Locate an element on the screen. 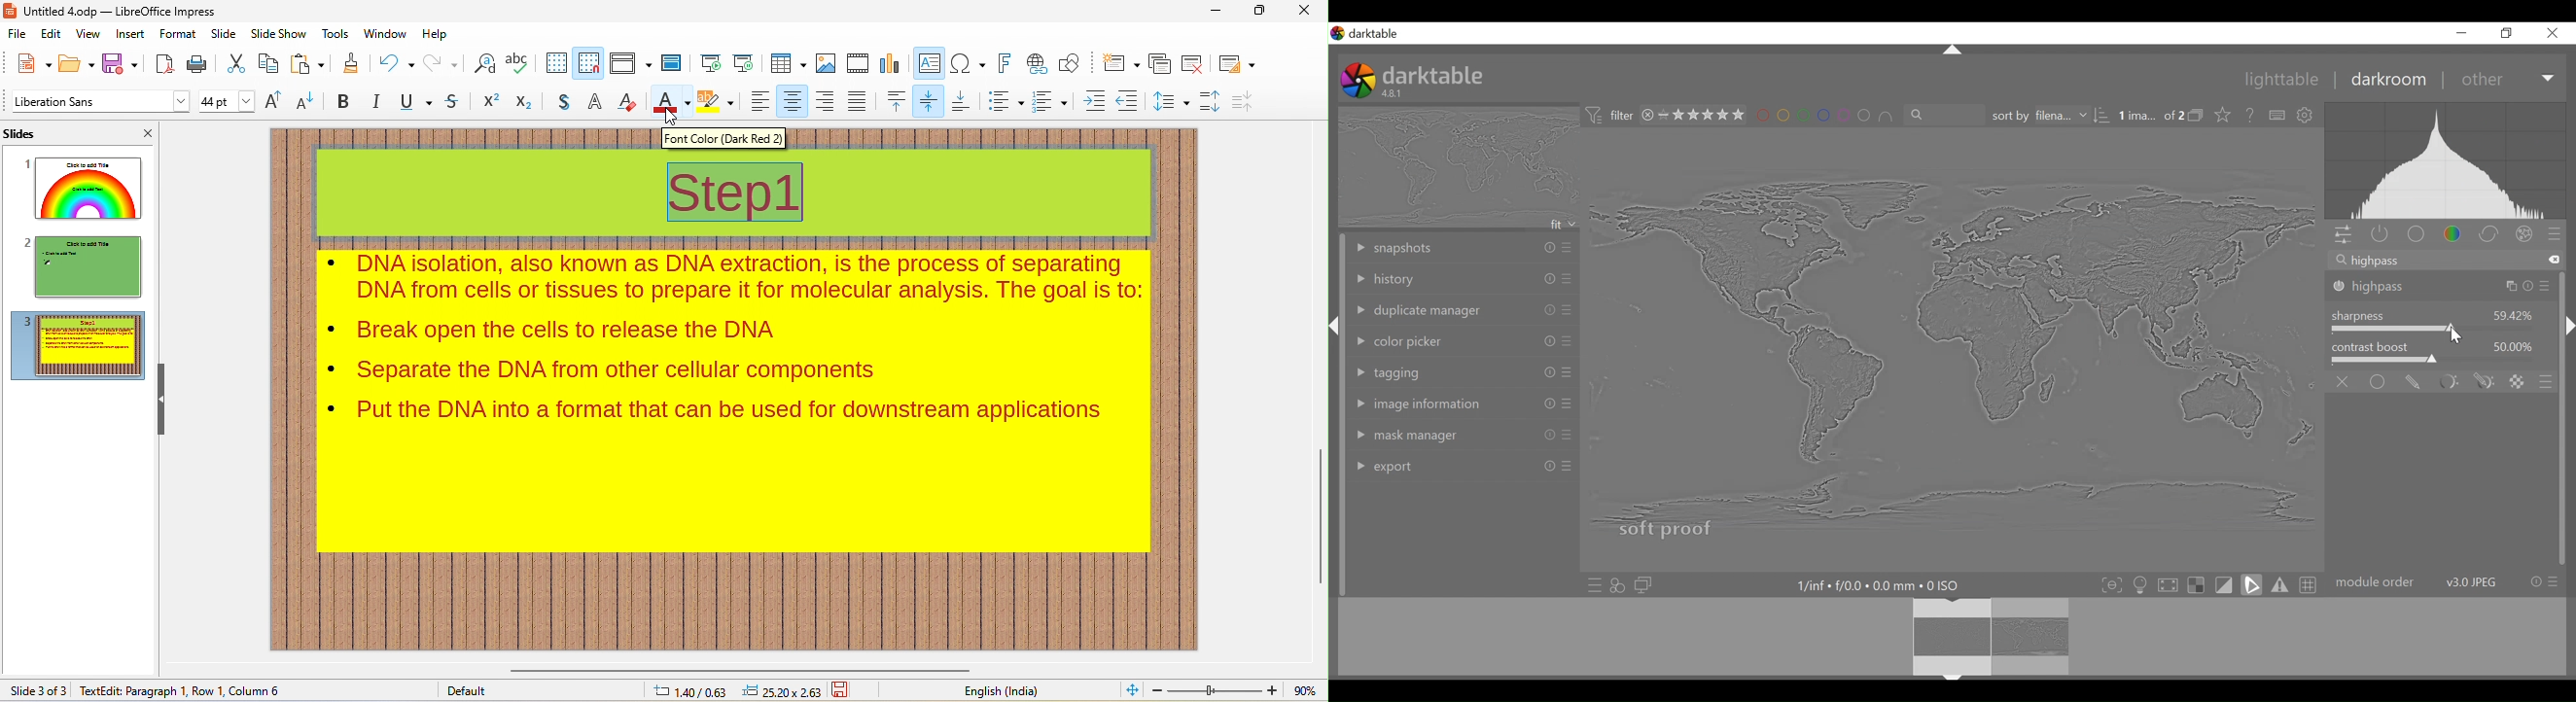 Image resolution: width=2576 pixels, height=728 pixels. presets is located at coordinates (2555, 233).